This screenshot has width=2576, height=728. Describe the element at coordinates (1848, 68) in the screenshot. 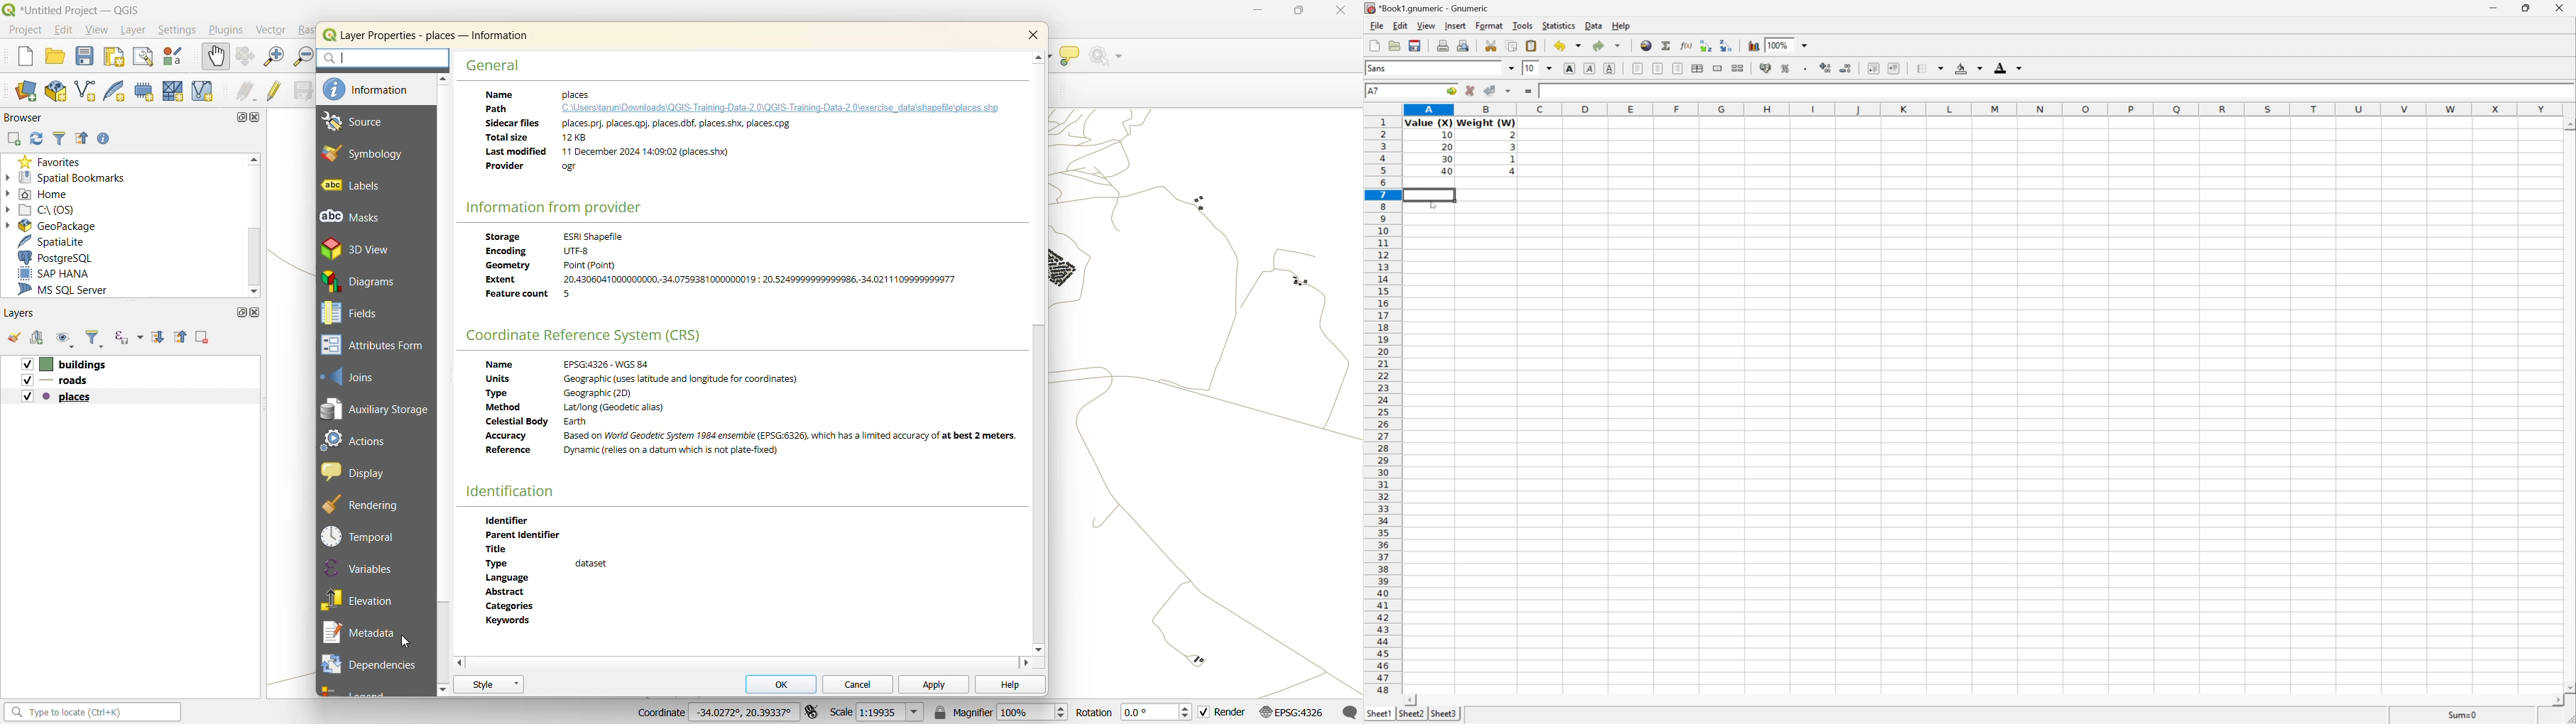

I see `Decrease the number of decimals displayed` at that location.